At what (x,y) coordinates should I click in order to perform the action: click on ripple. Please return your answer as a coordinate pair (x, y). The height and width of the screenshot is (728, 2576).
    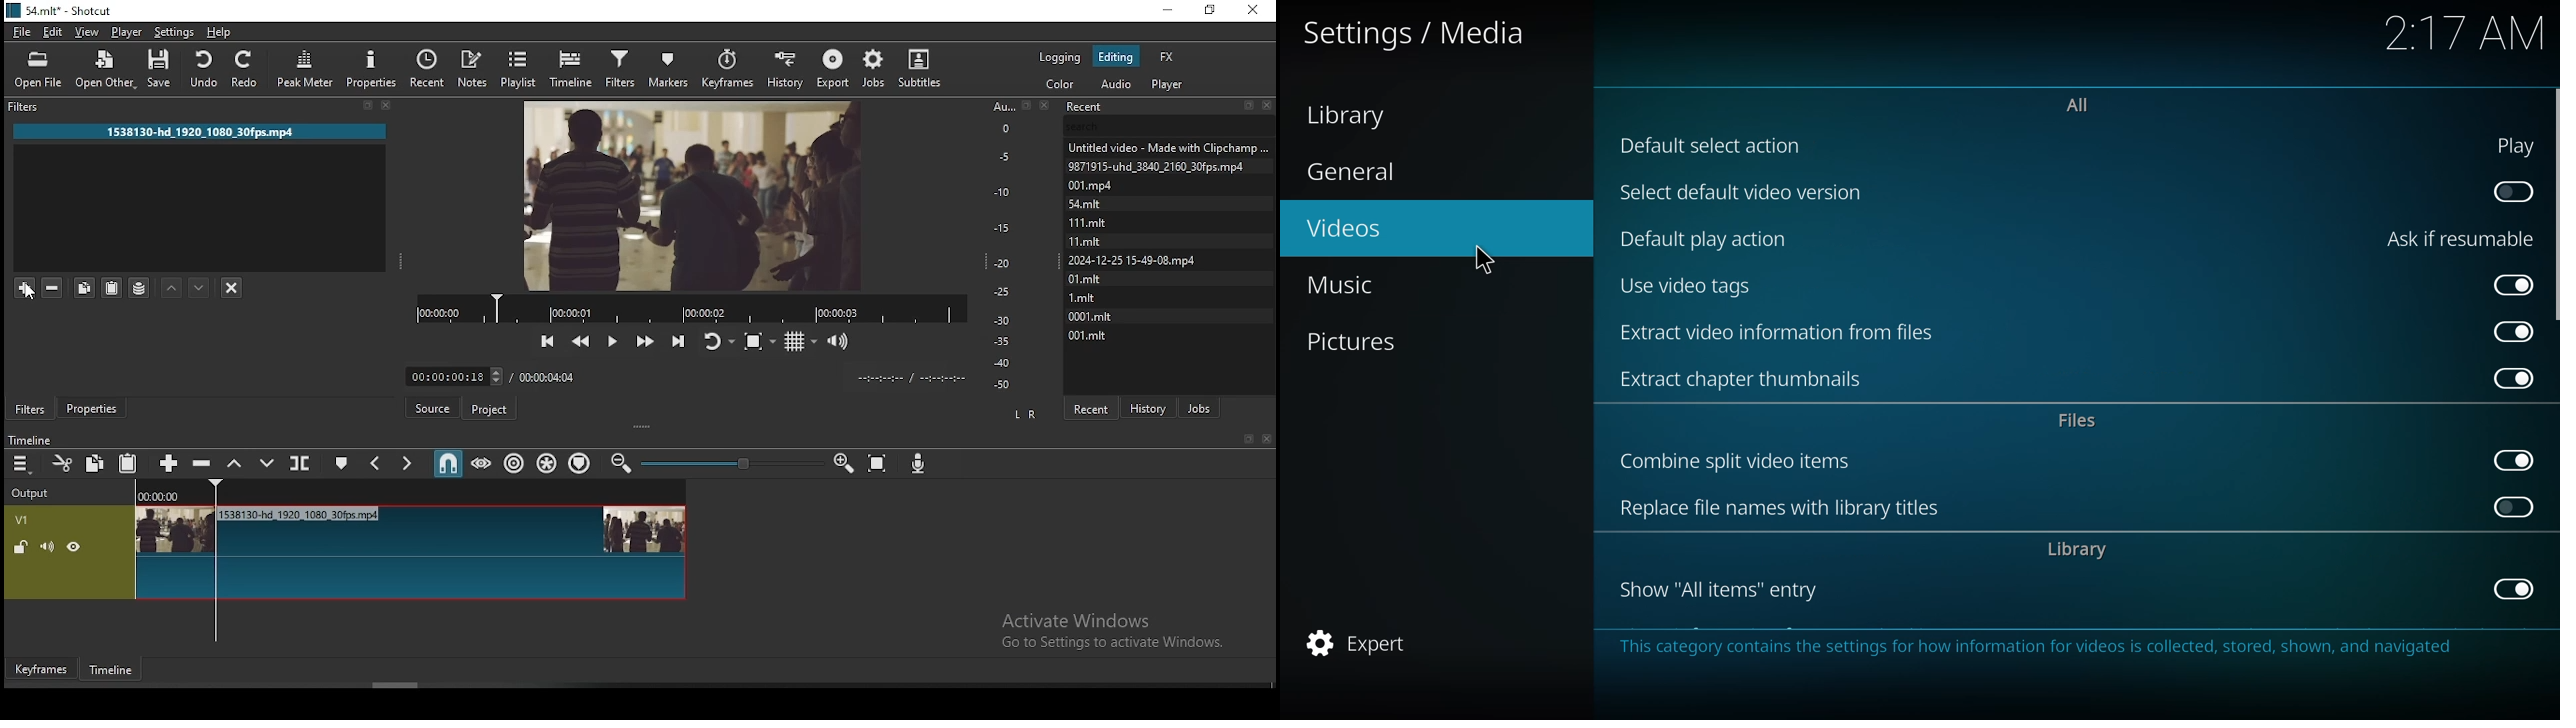
    Looking at the image, I should click on (512, 464).